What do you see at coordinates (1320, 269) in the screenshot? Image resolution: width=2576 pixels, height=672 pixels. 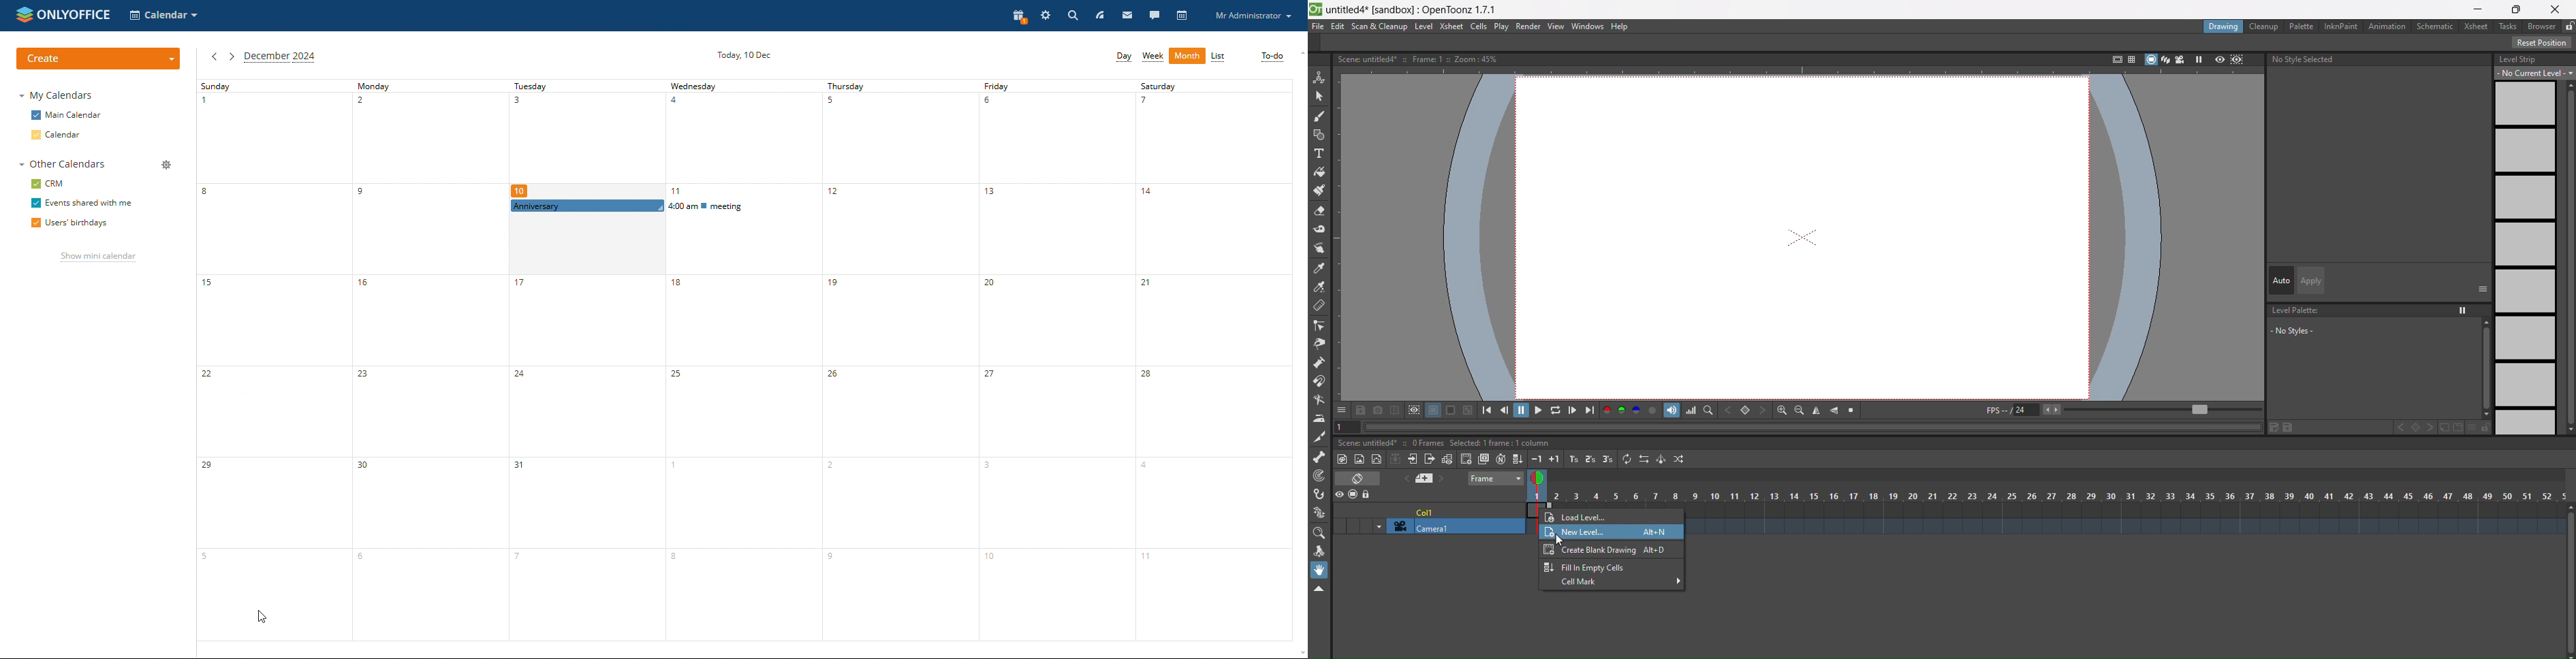 I see `style picker` at bounding box center [1320, 269].